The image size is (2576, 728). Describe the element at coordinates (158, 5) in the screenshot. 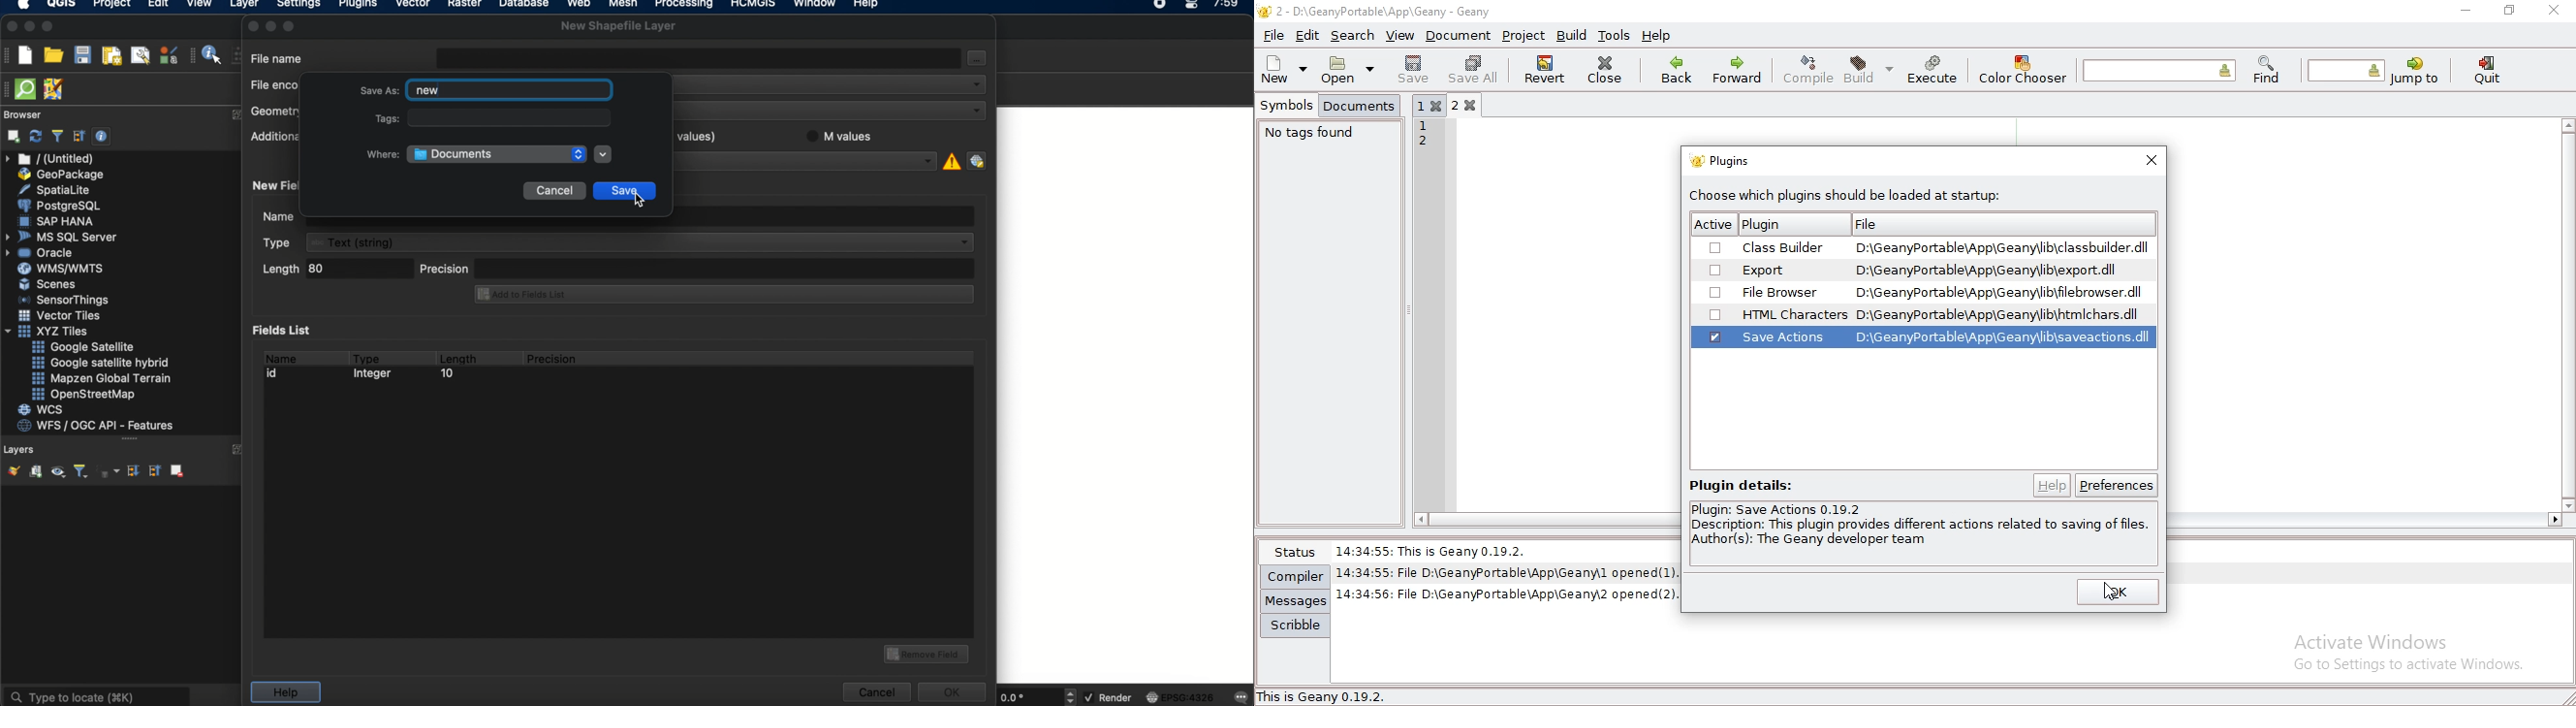

I see `edit` at that location.